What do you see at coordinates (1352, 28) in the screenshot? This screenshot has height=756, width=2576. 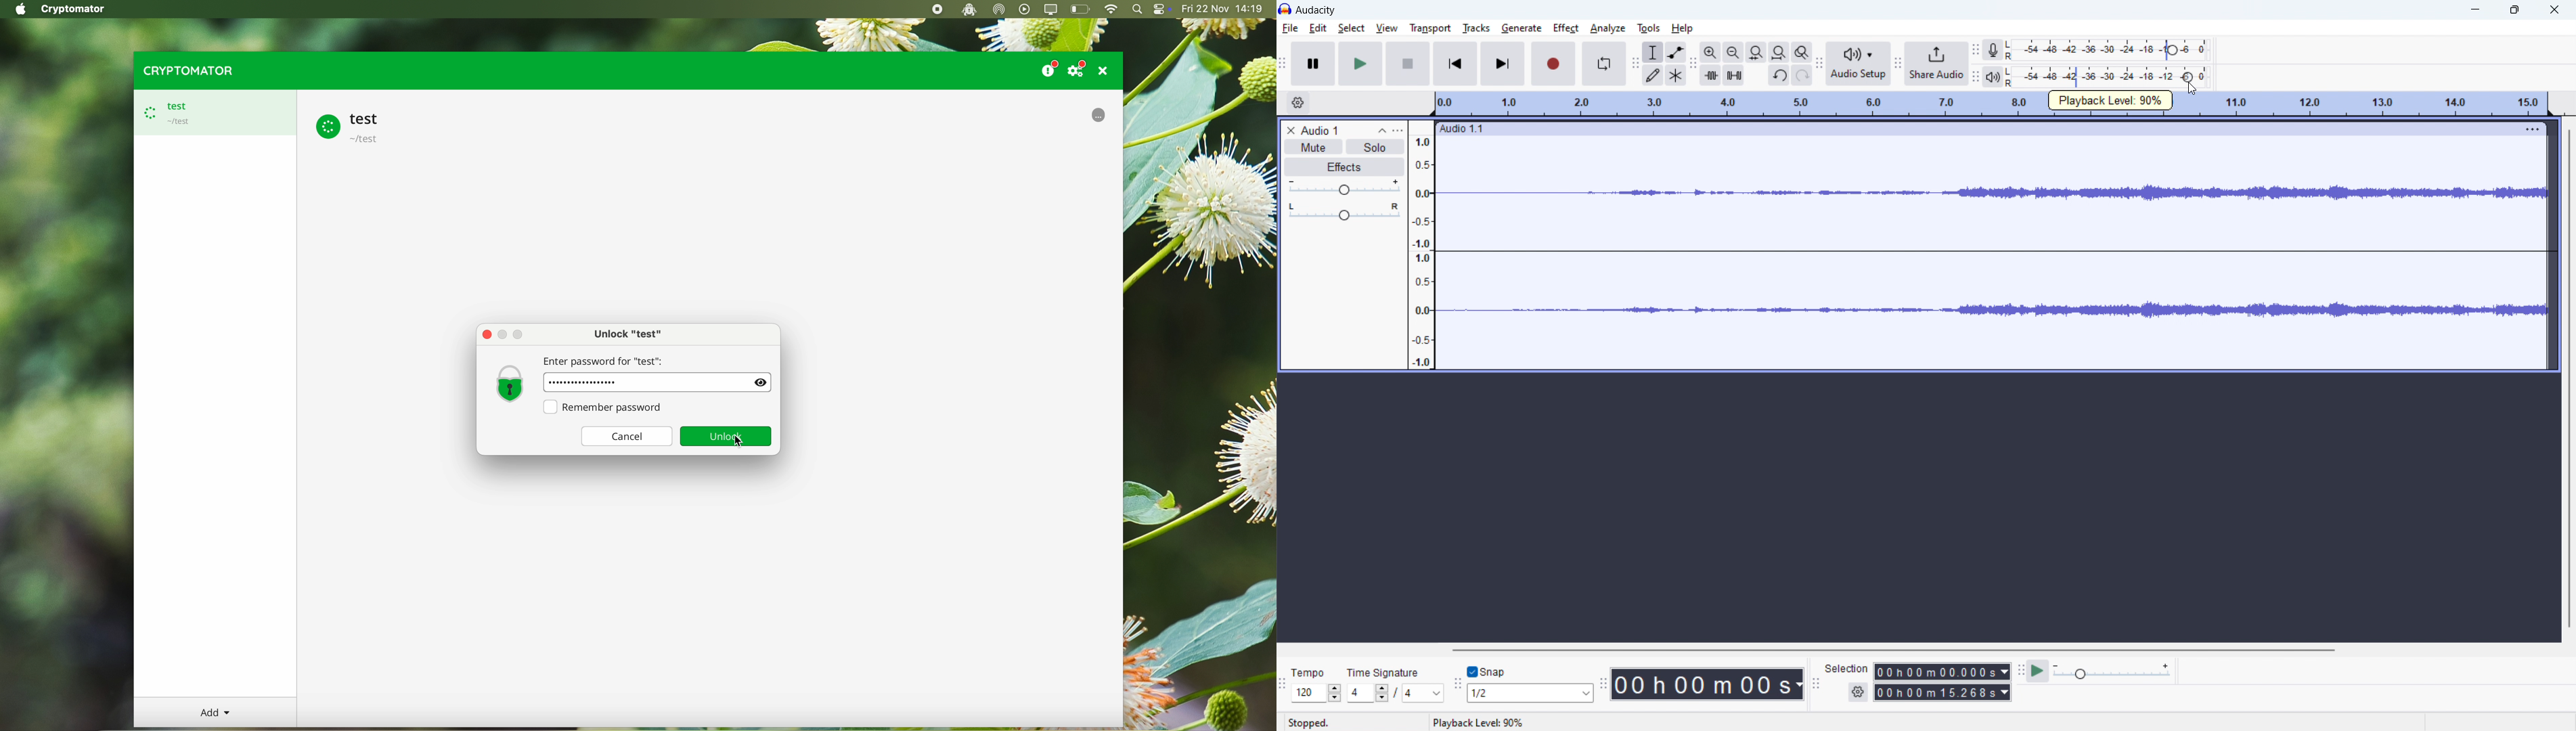 I see `select` at bounding box center [1352, 28].